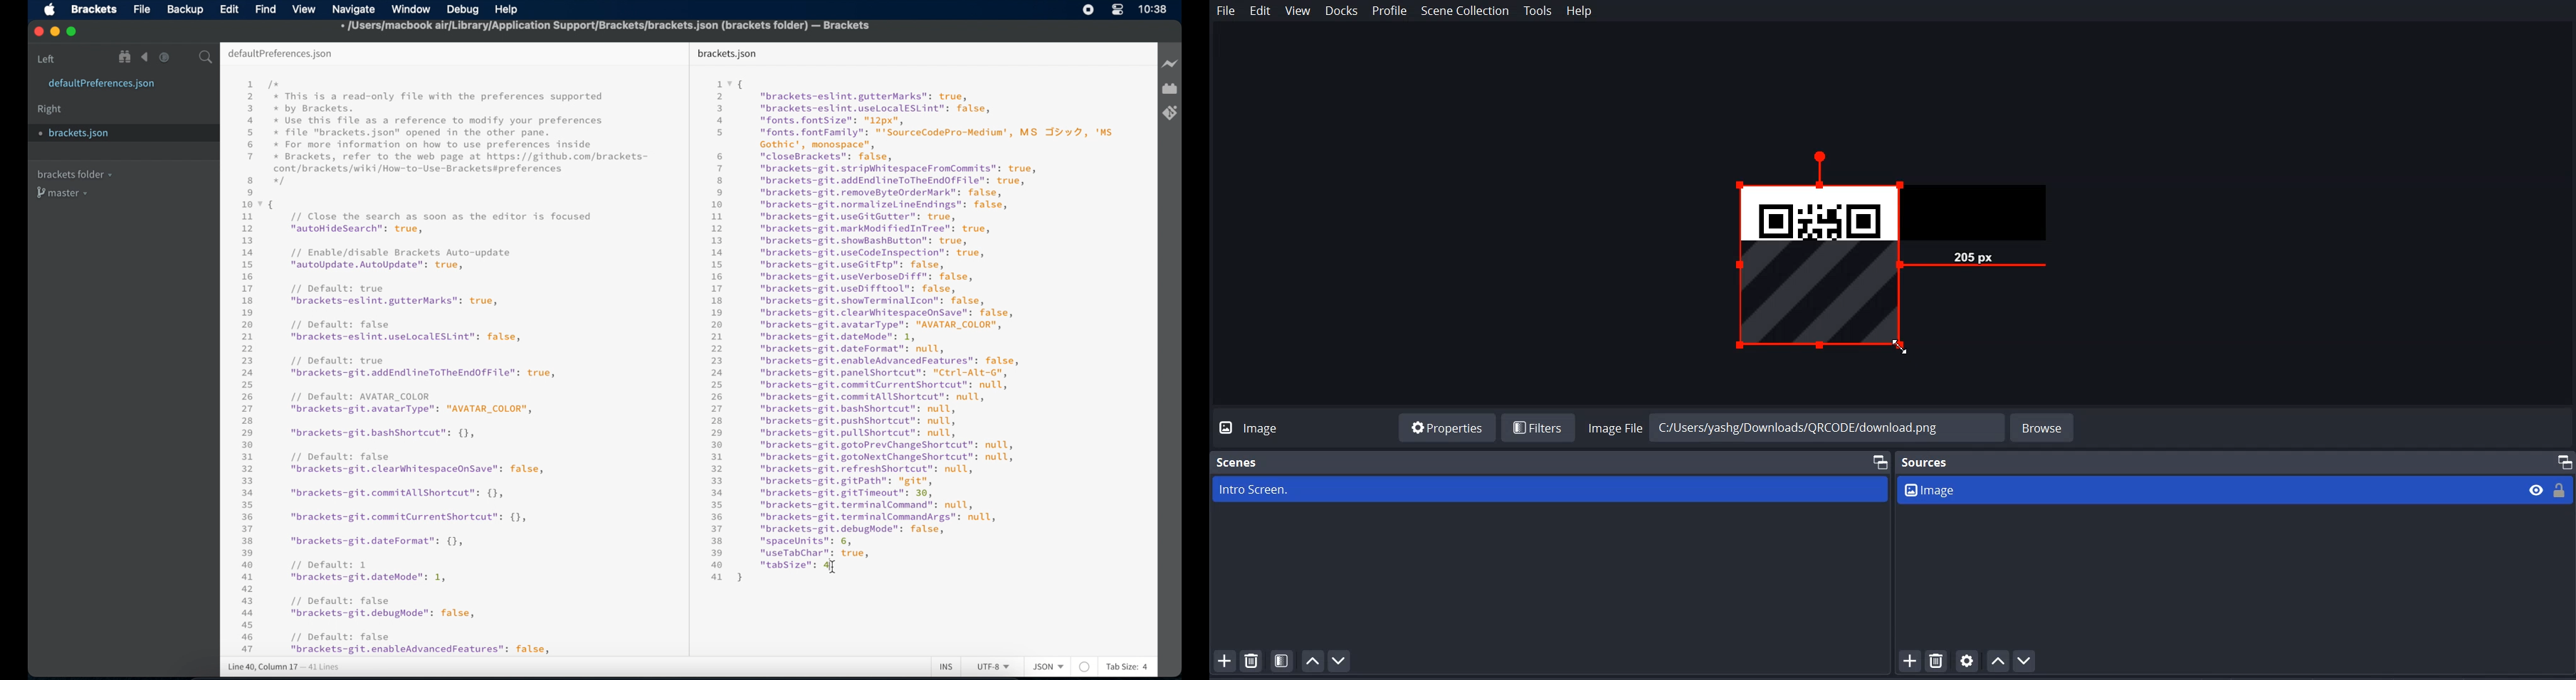 The height and width of the screenshot is (700, 2576). What do you see at coordinates (145, 57) in the screenshot?
I see `navigate backward` at bounding box center [145, 57].